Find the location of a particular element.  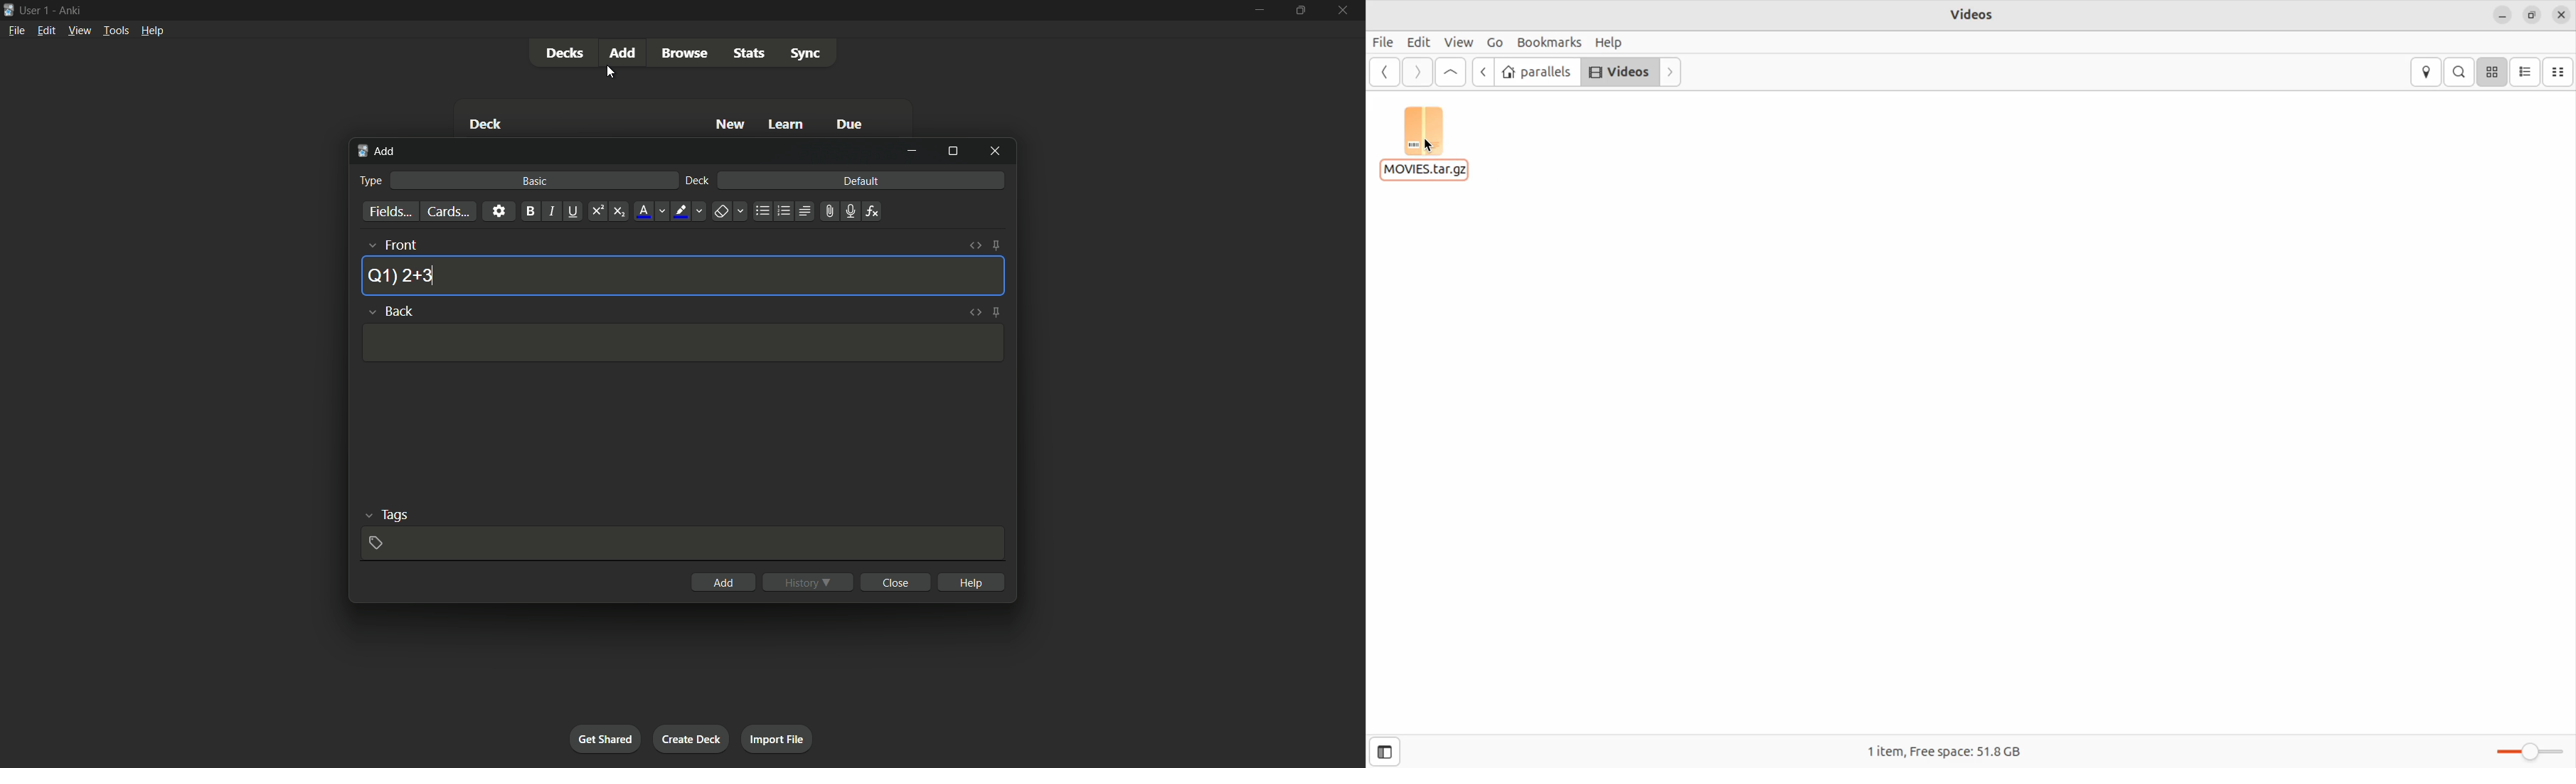

equations is located at coordinates (872, 211).